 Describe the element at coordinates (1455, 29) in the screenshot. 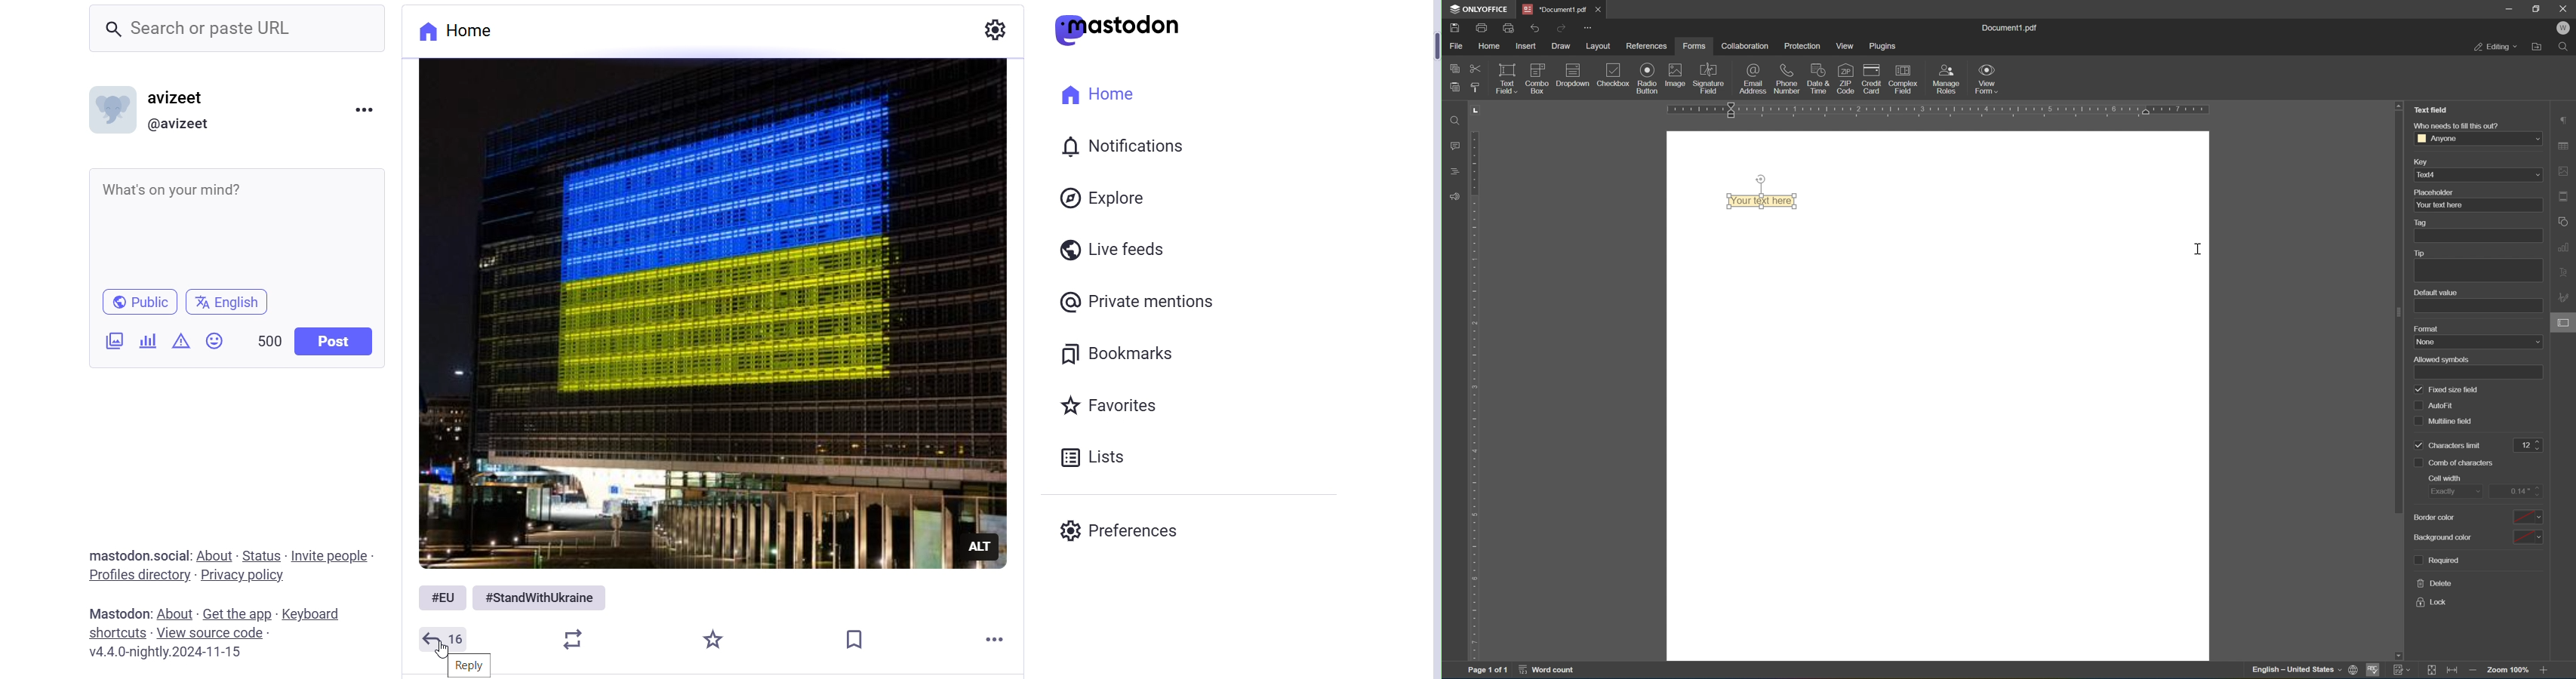

I see `save` at that location.